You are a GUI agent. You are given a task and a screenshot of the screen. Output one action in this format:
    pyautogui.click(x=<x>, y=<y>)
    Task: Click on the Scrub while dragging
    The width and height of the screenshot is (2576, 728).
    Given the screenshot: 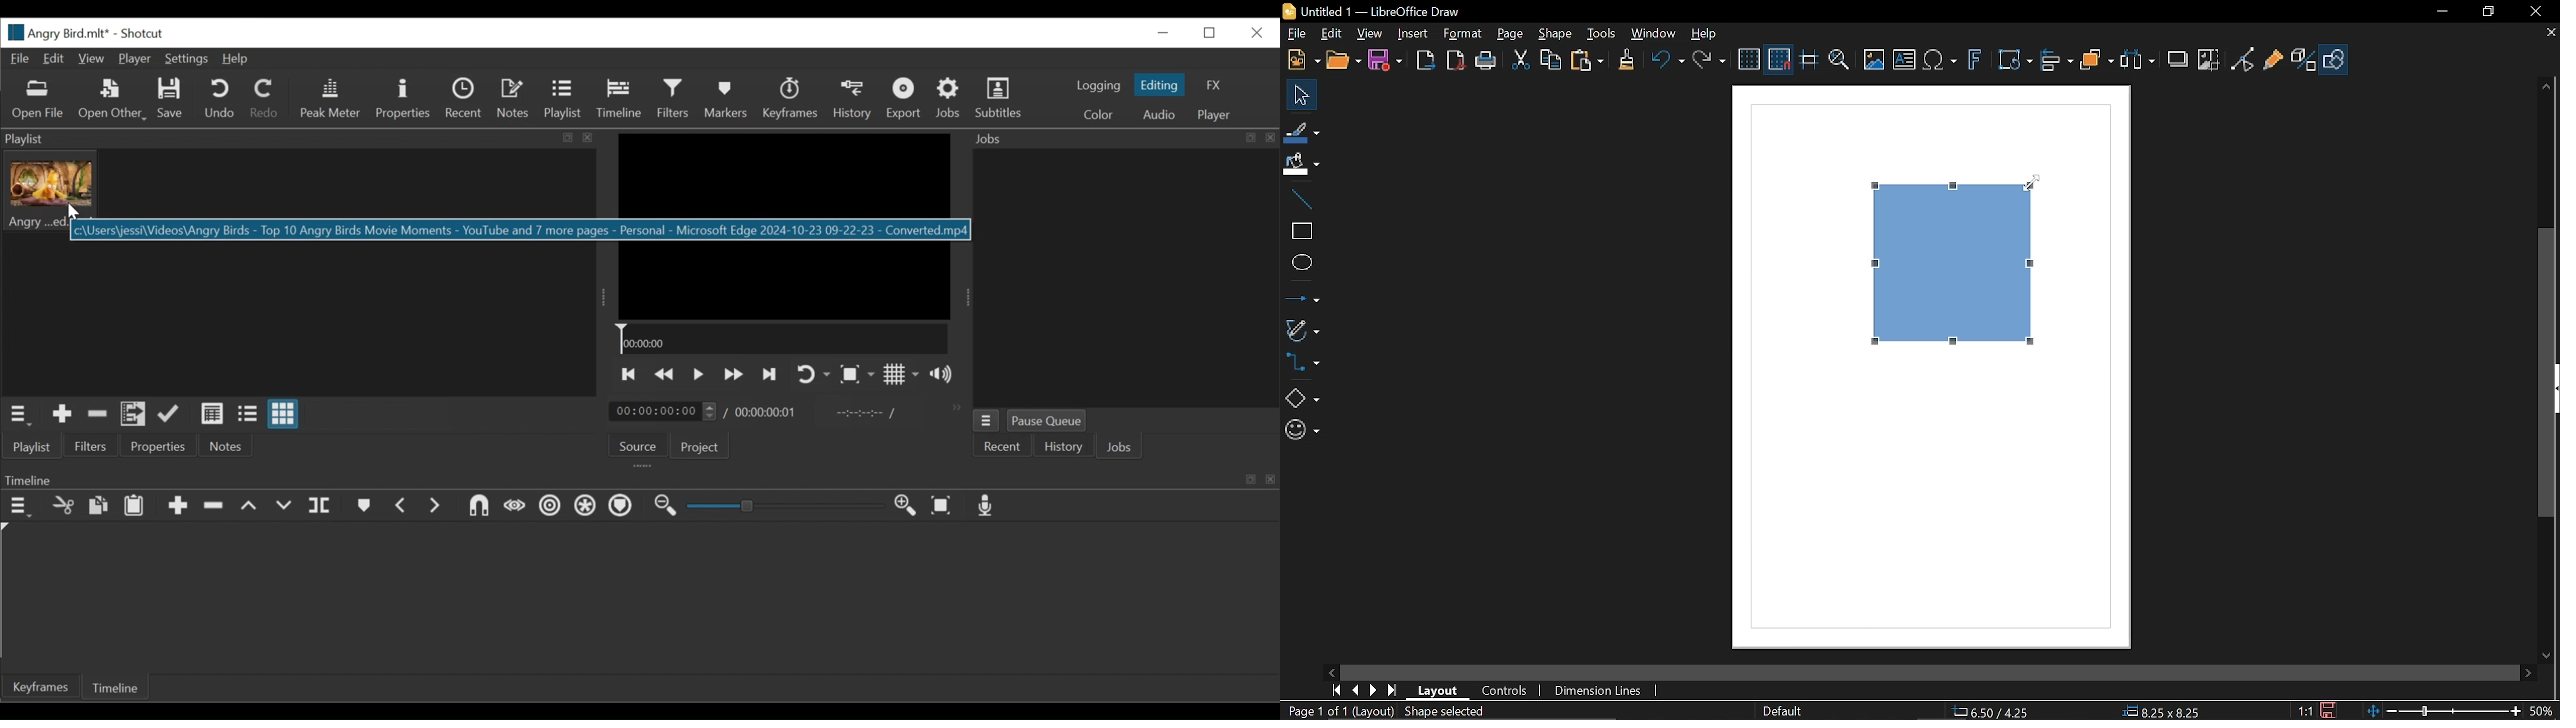 What is the action you would take?
    pyautogui.click(x=515, y=507)
    